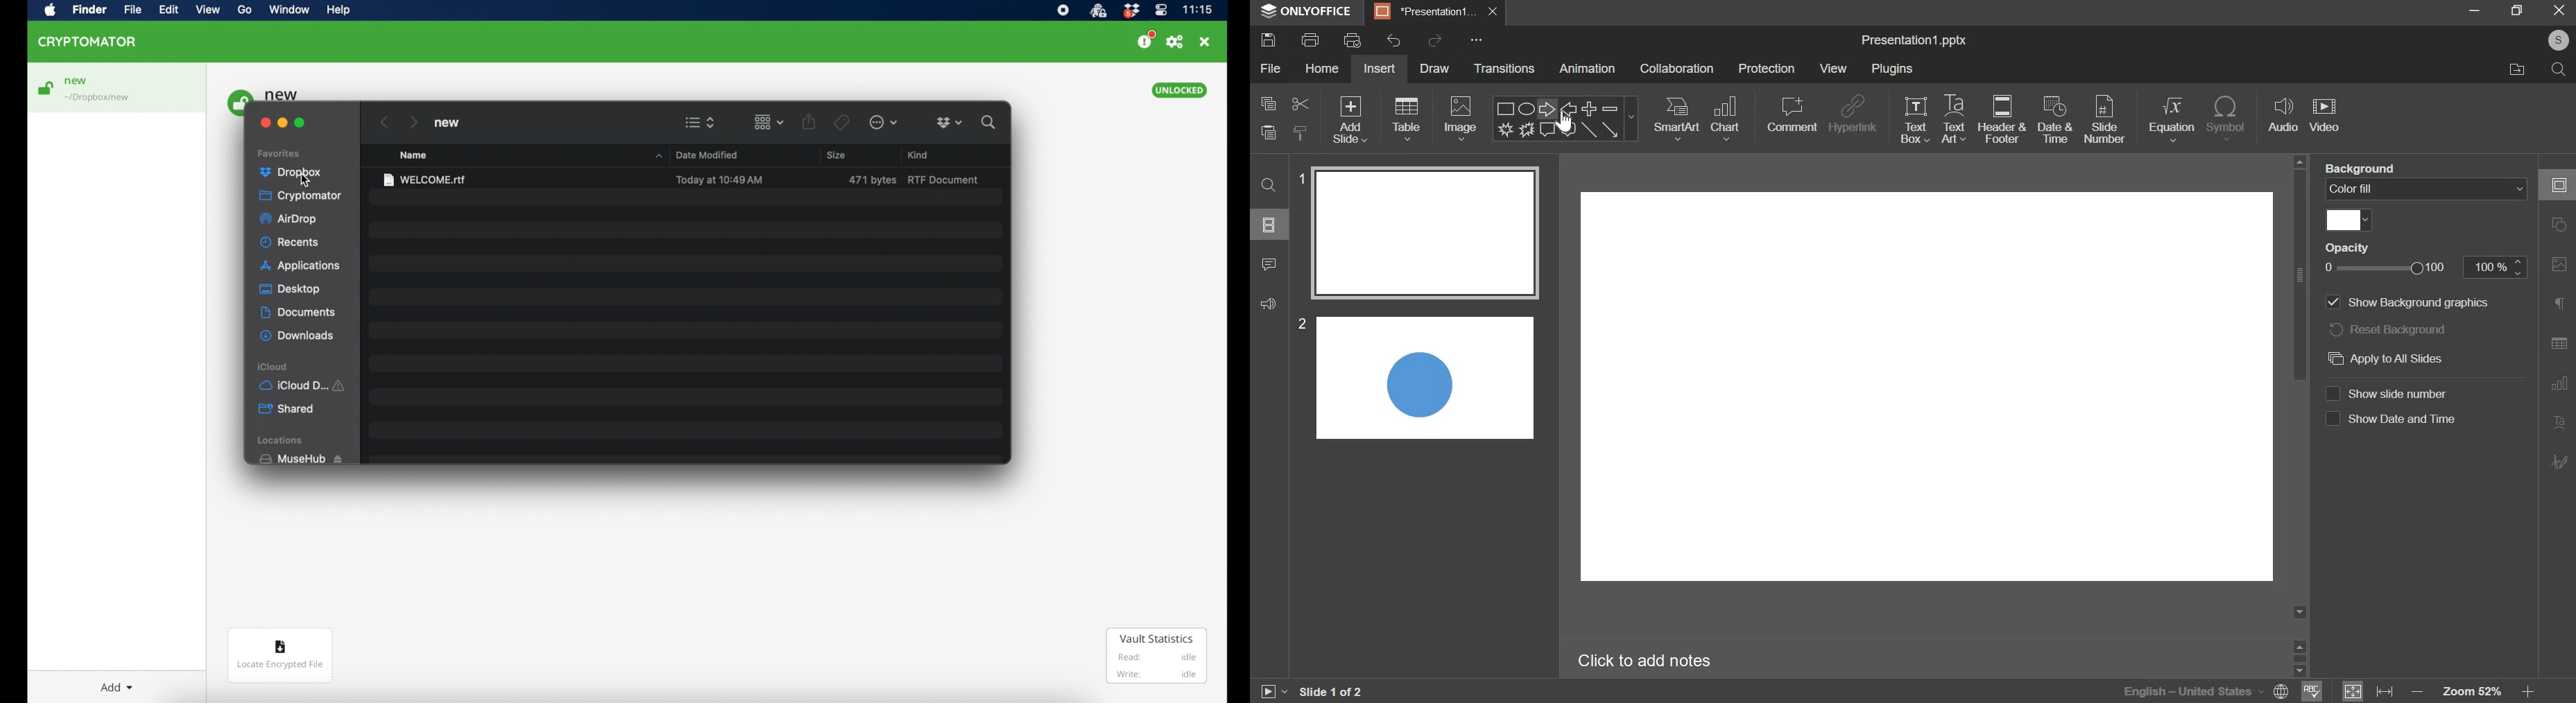 Image resolution: width=2576 pixels, height=728 pixels. I want to click on opacity slider from 0 to 100, so click(2426, 268).